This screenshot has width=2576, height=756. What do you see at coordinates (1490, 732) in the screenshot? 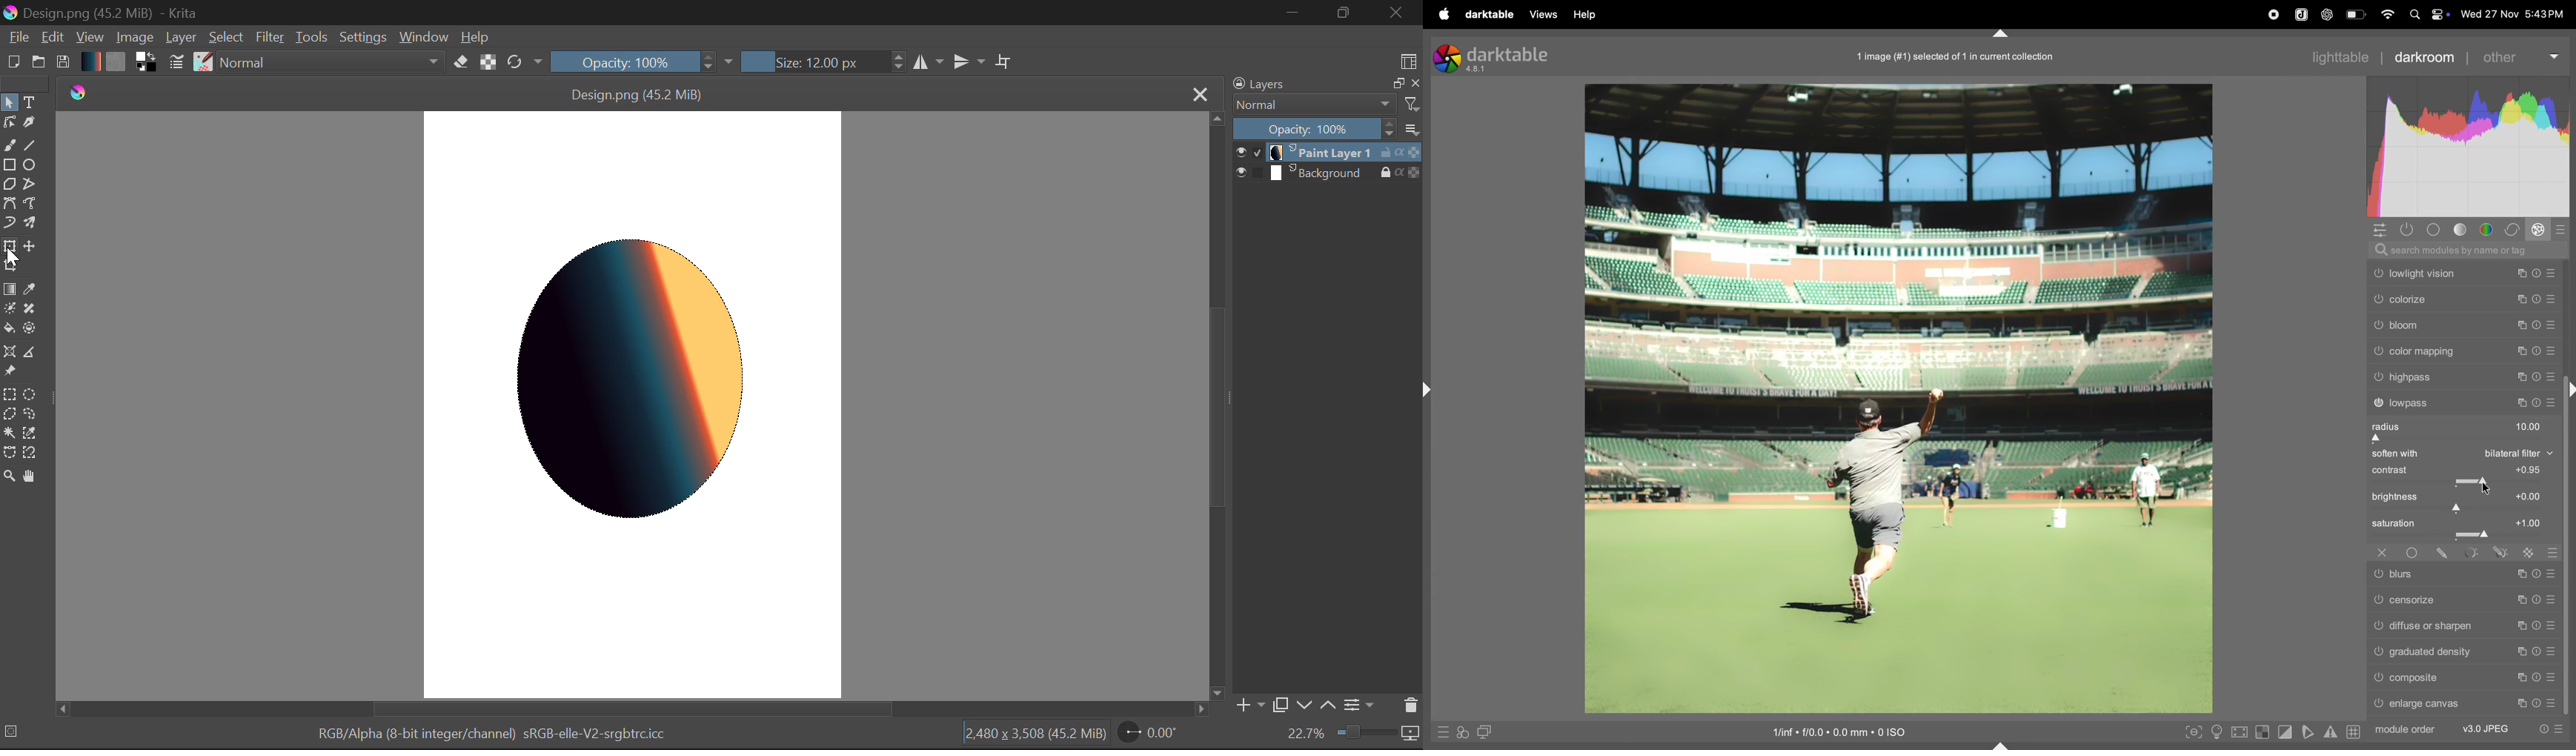
I see `display second dark room image window` at bounding box center [1490, 732].